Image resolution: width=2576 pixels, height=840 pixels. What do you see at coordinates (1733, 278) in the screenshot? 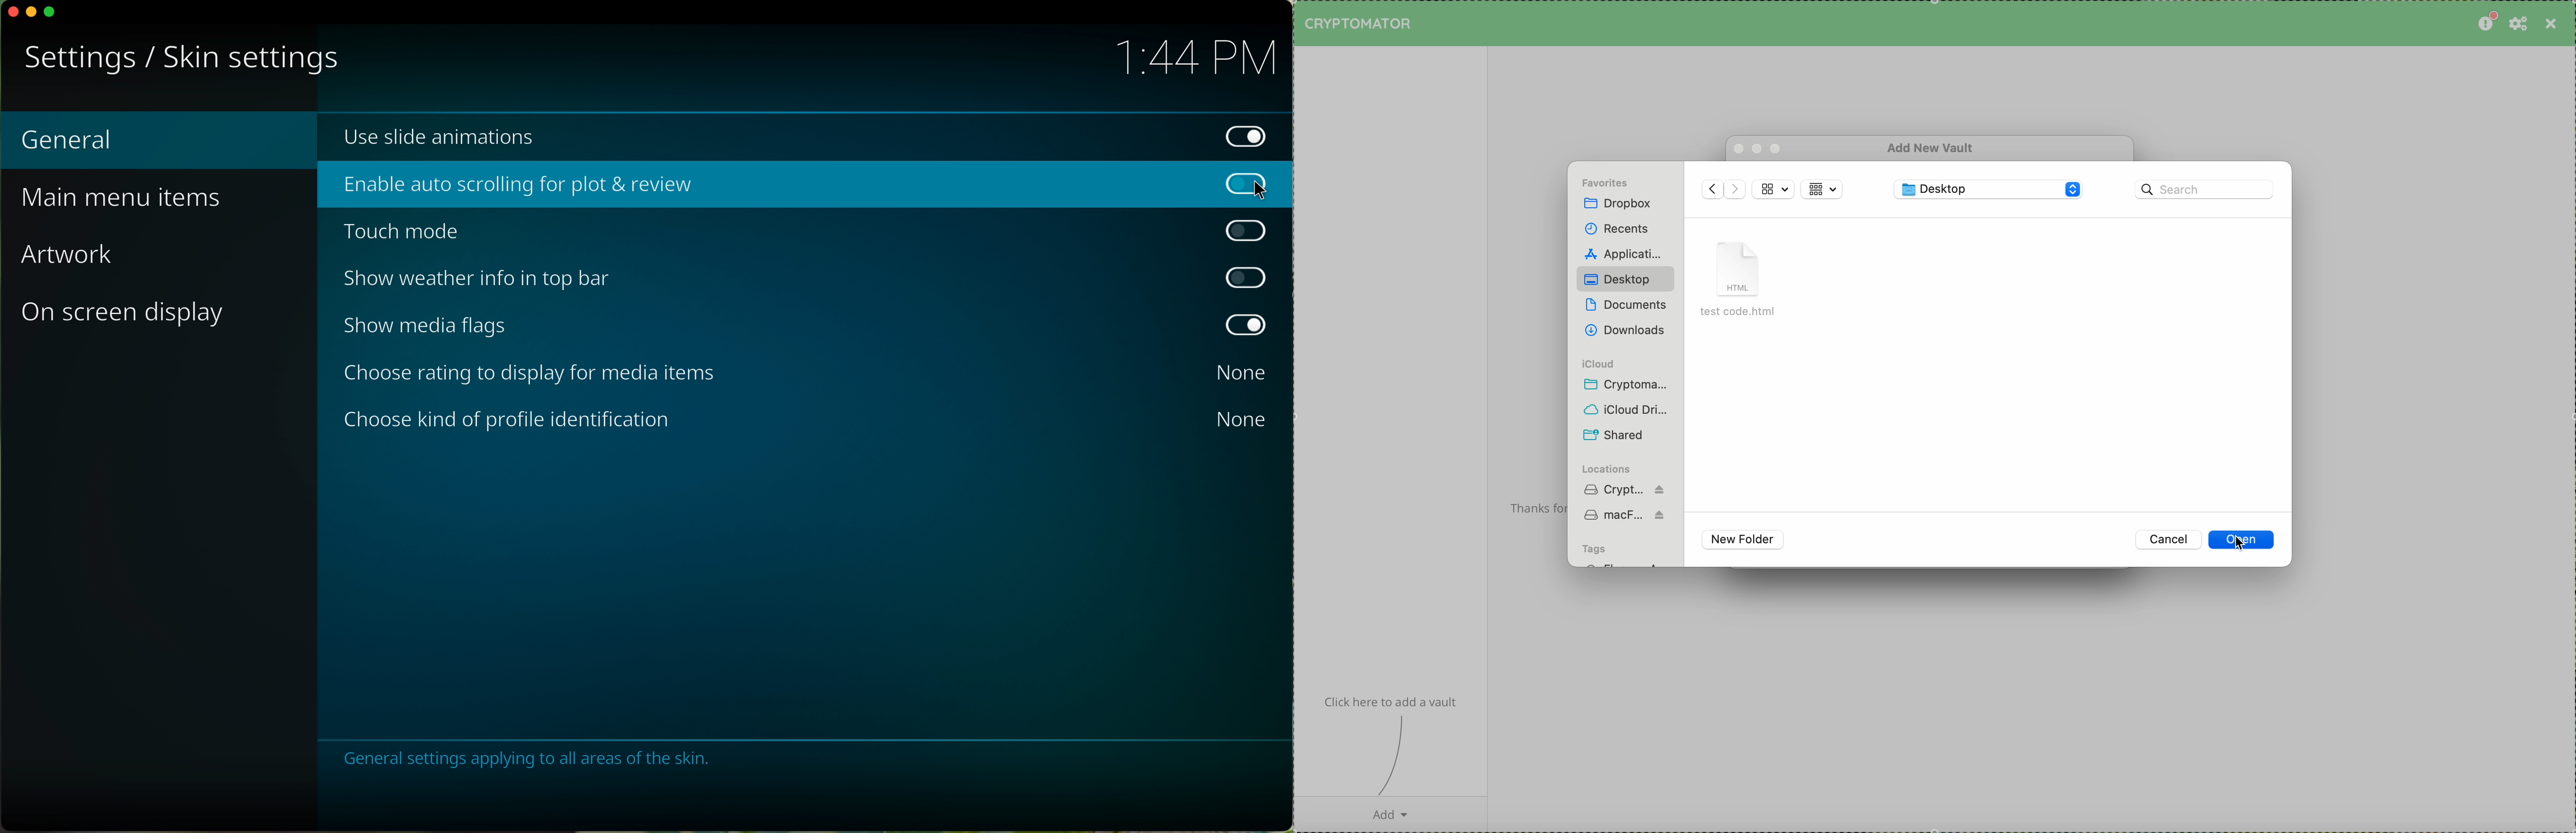
I see `textcode.html file` at bounding box center [1733, 278].